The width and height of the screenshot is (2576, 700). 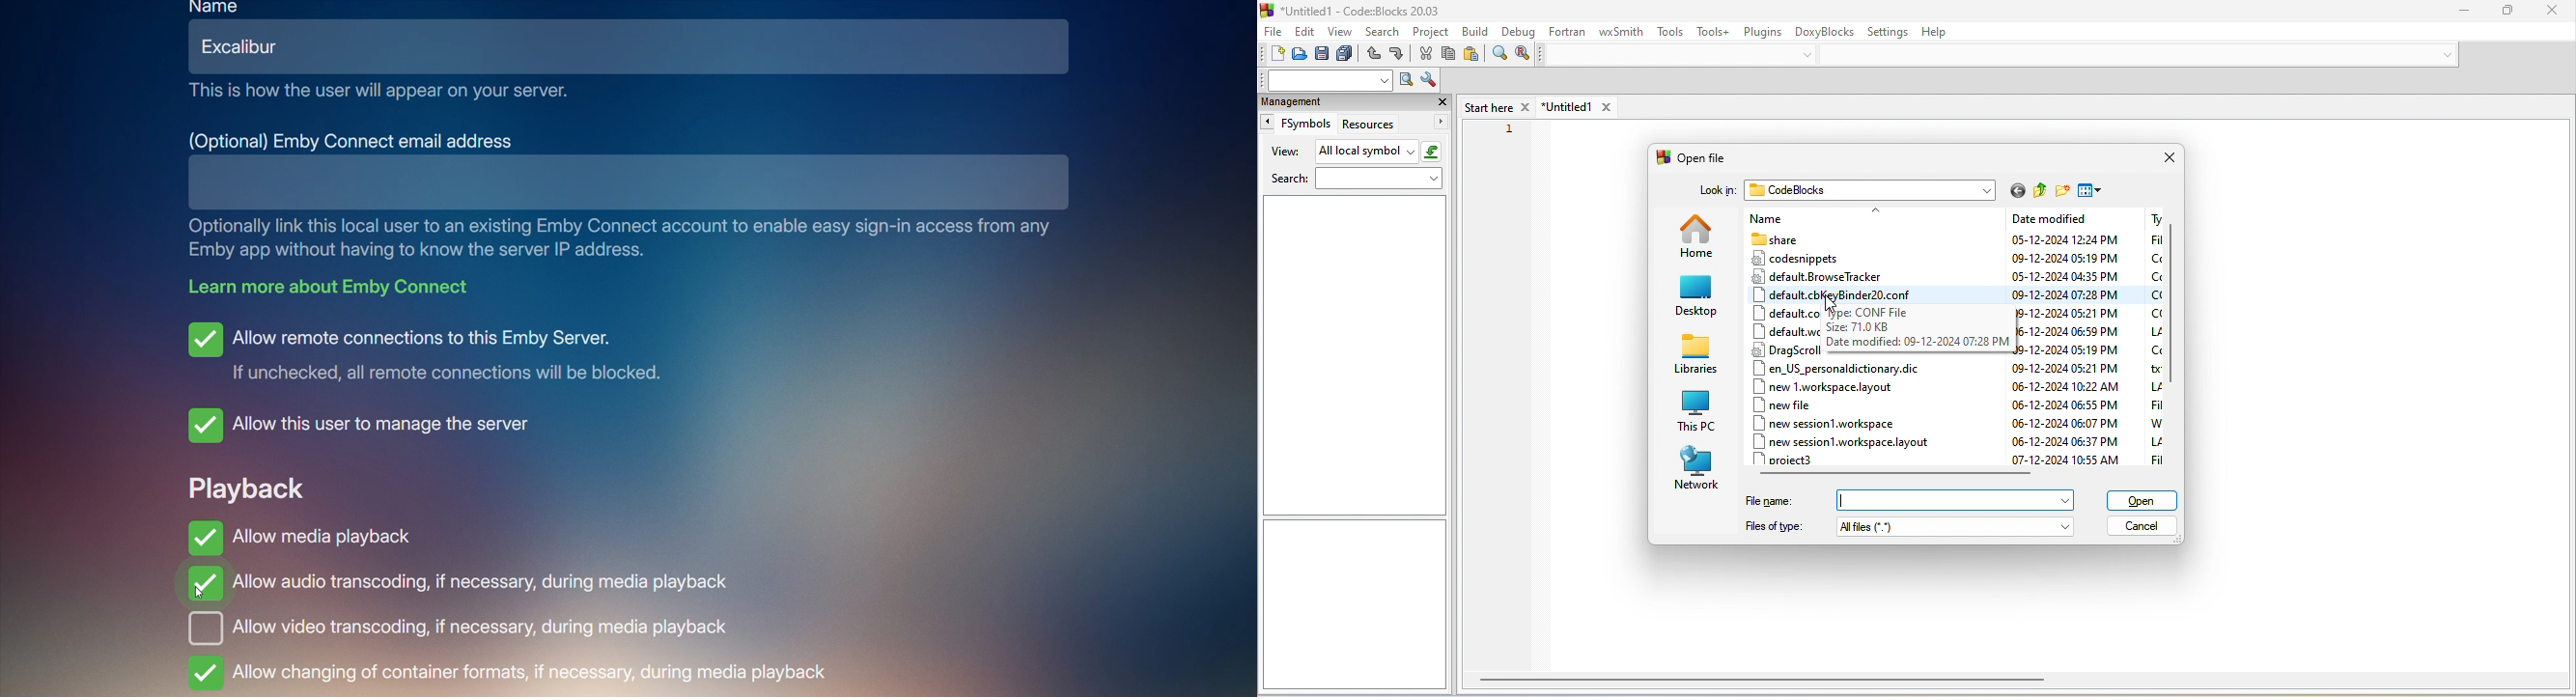 I want to click on date, so click(x=2069, y=350).